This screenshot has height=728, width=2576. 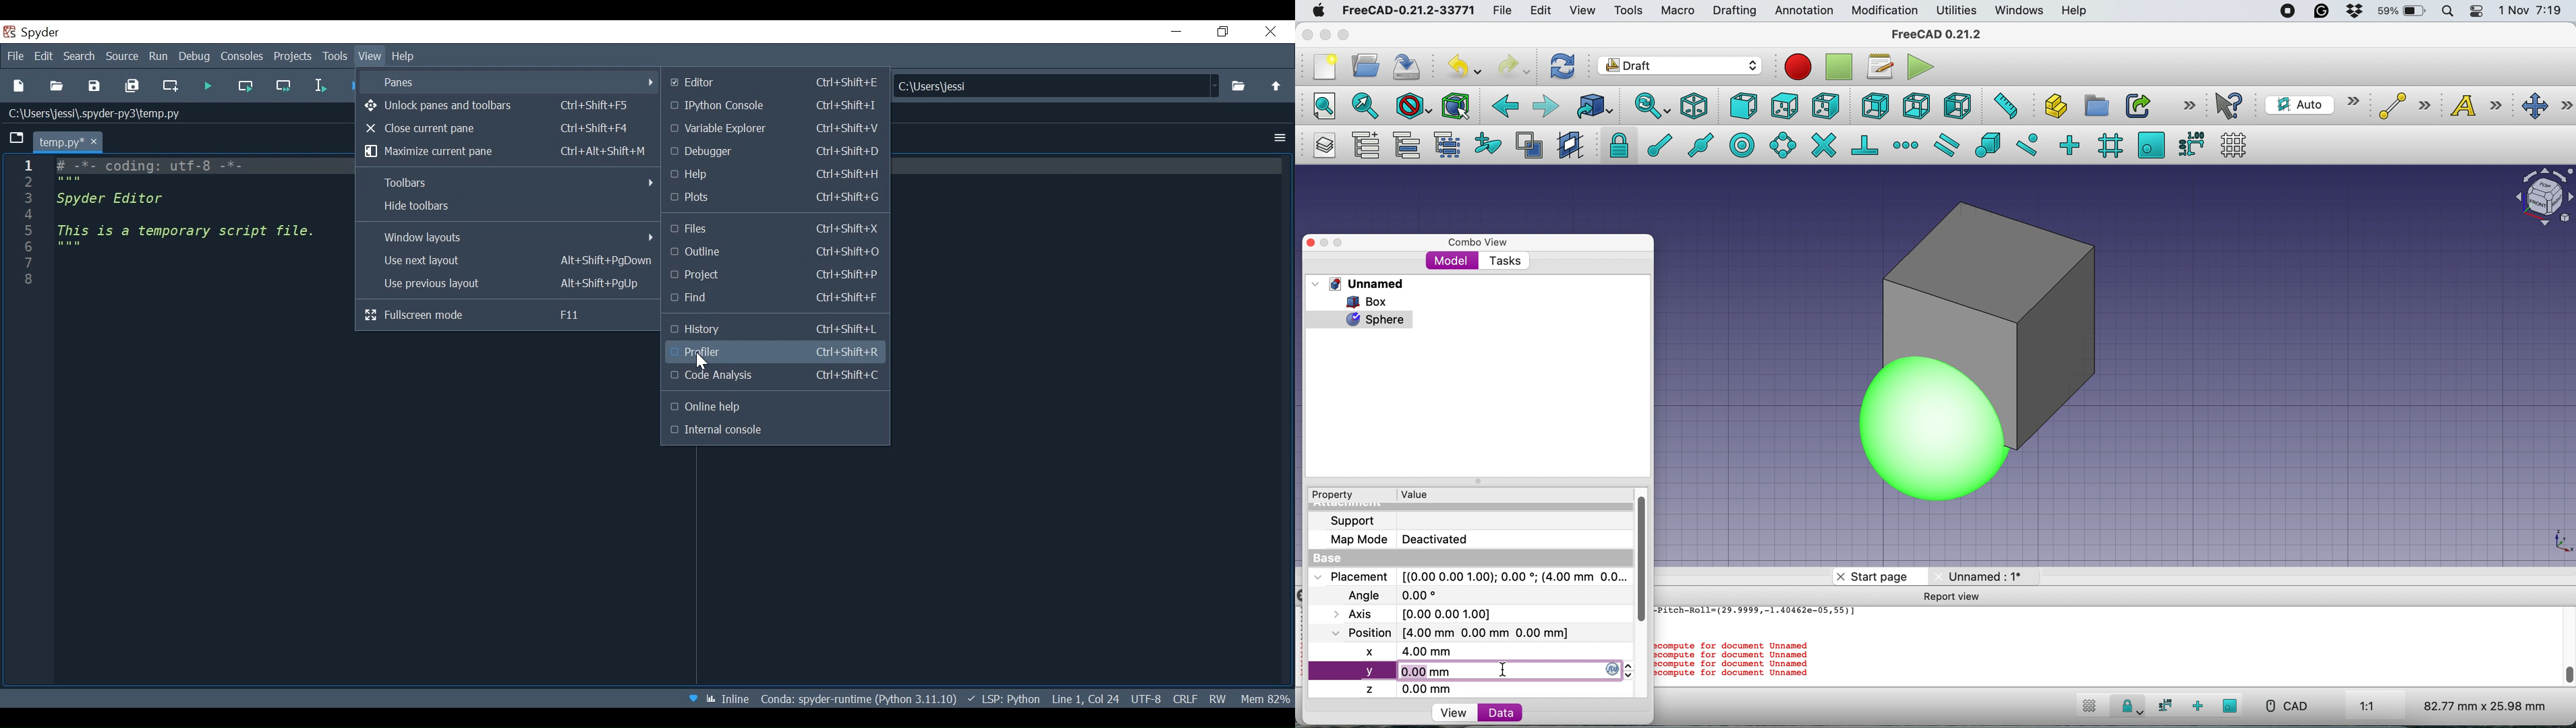 What do you see at coordinates (1882, 576) in the screenshot?
I see `start page` at bounding box center [1882, 576].